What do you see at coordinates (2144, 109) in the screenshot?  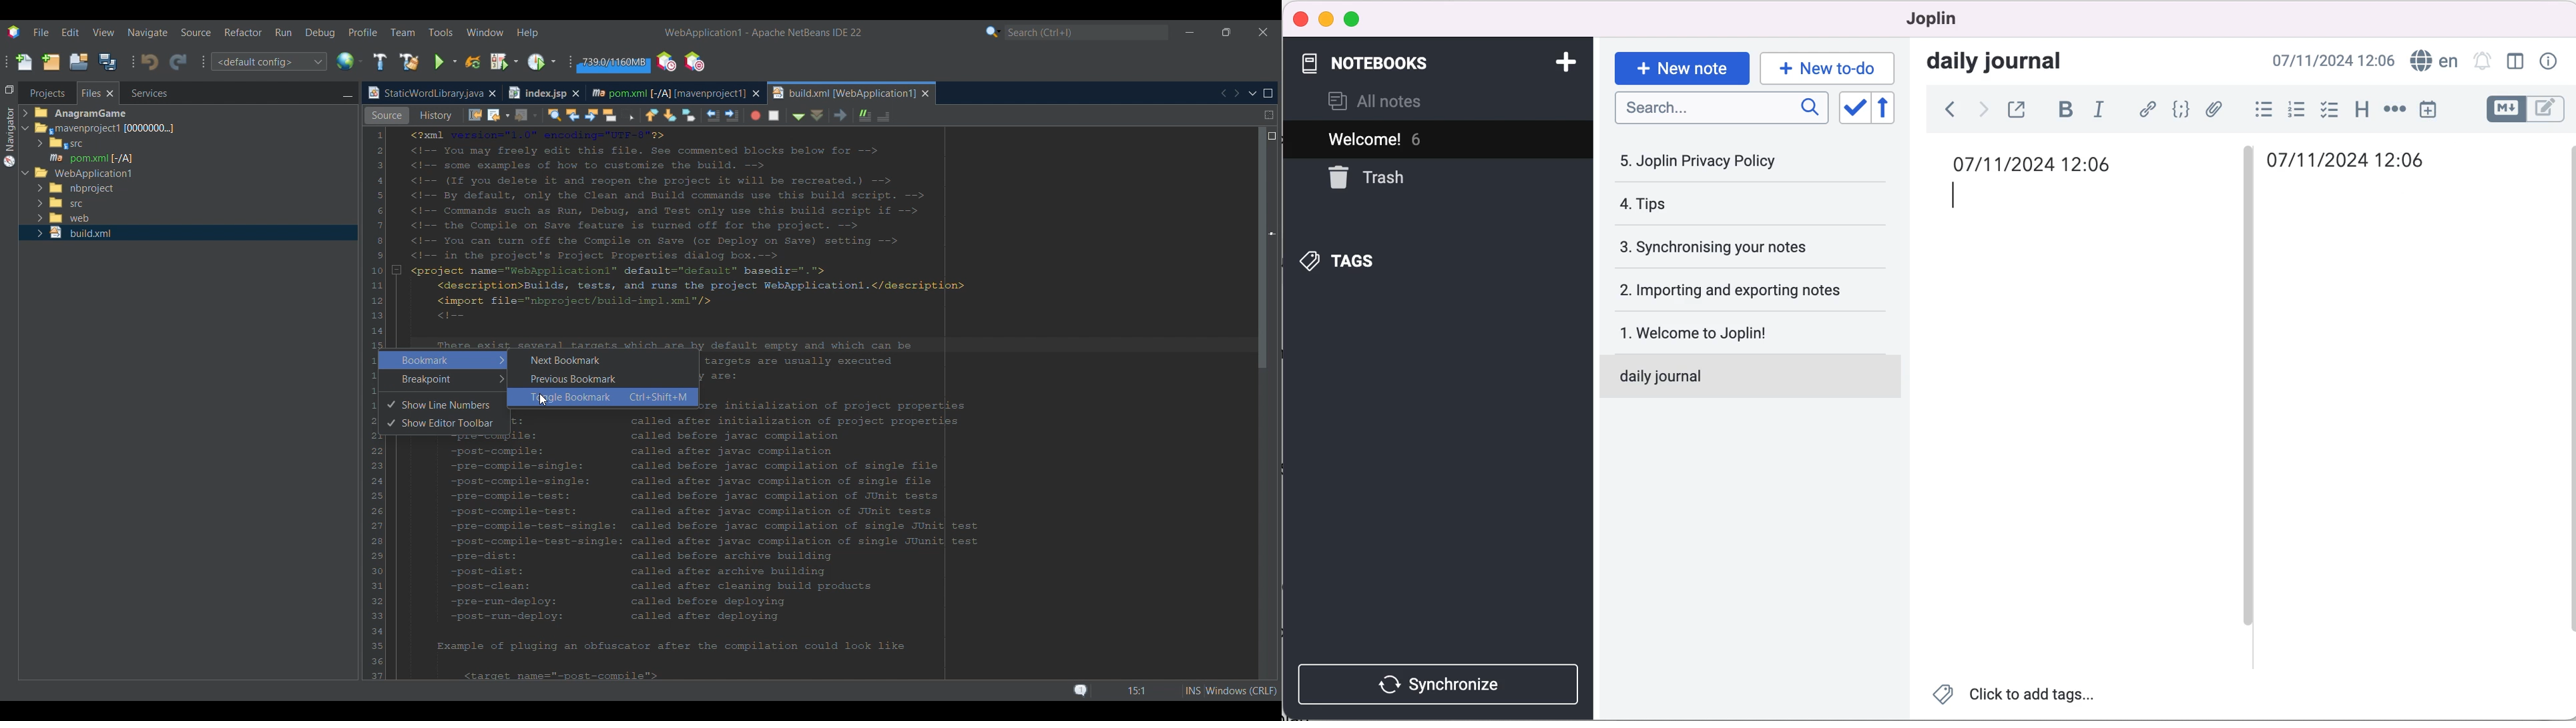 I see `hyperlink` at bounding box center [2144, 109].